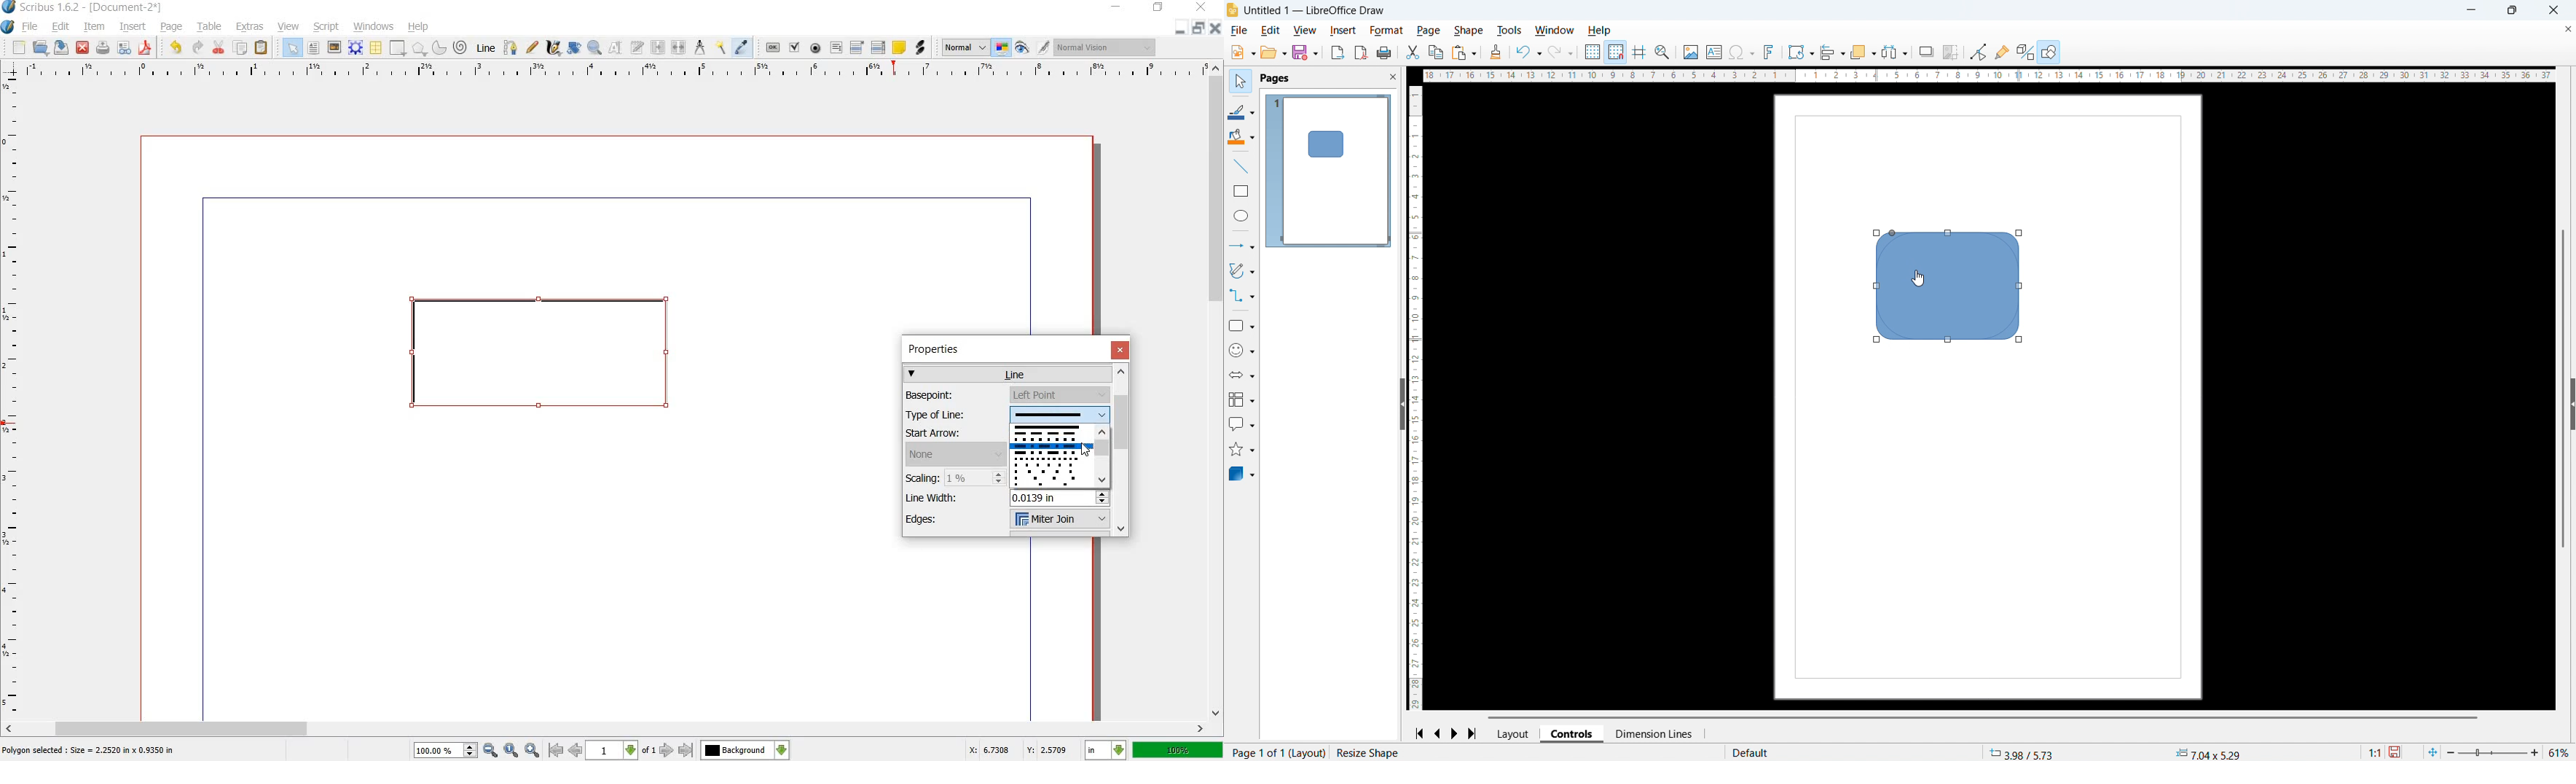 Image resolution: width=2576 pixels, height=784 pixels. Describe the element at coordinates (170, 28) in the screenshot. I see `PAGE` at that location.